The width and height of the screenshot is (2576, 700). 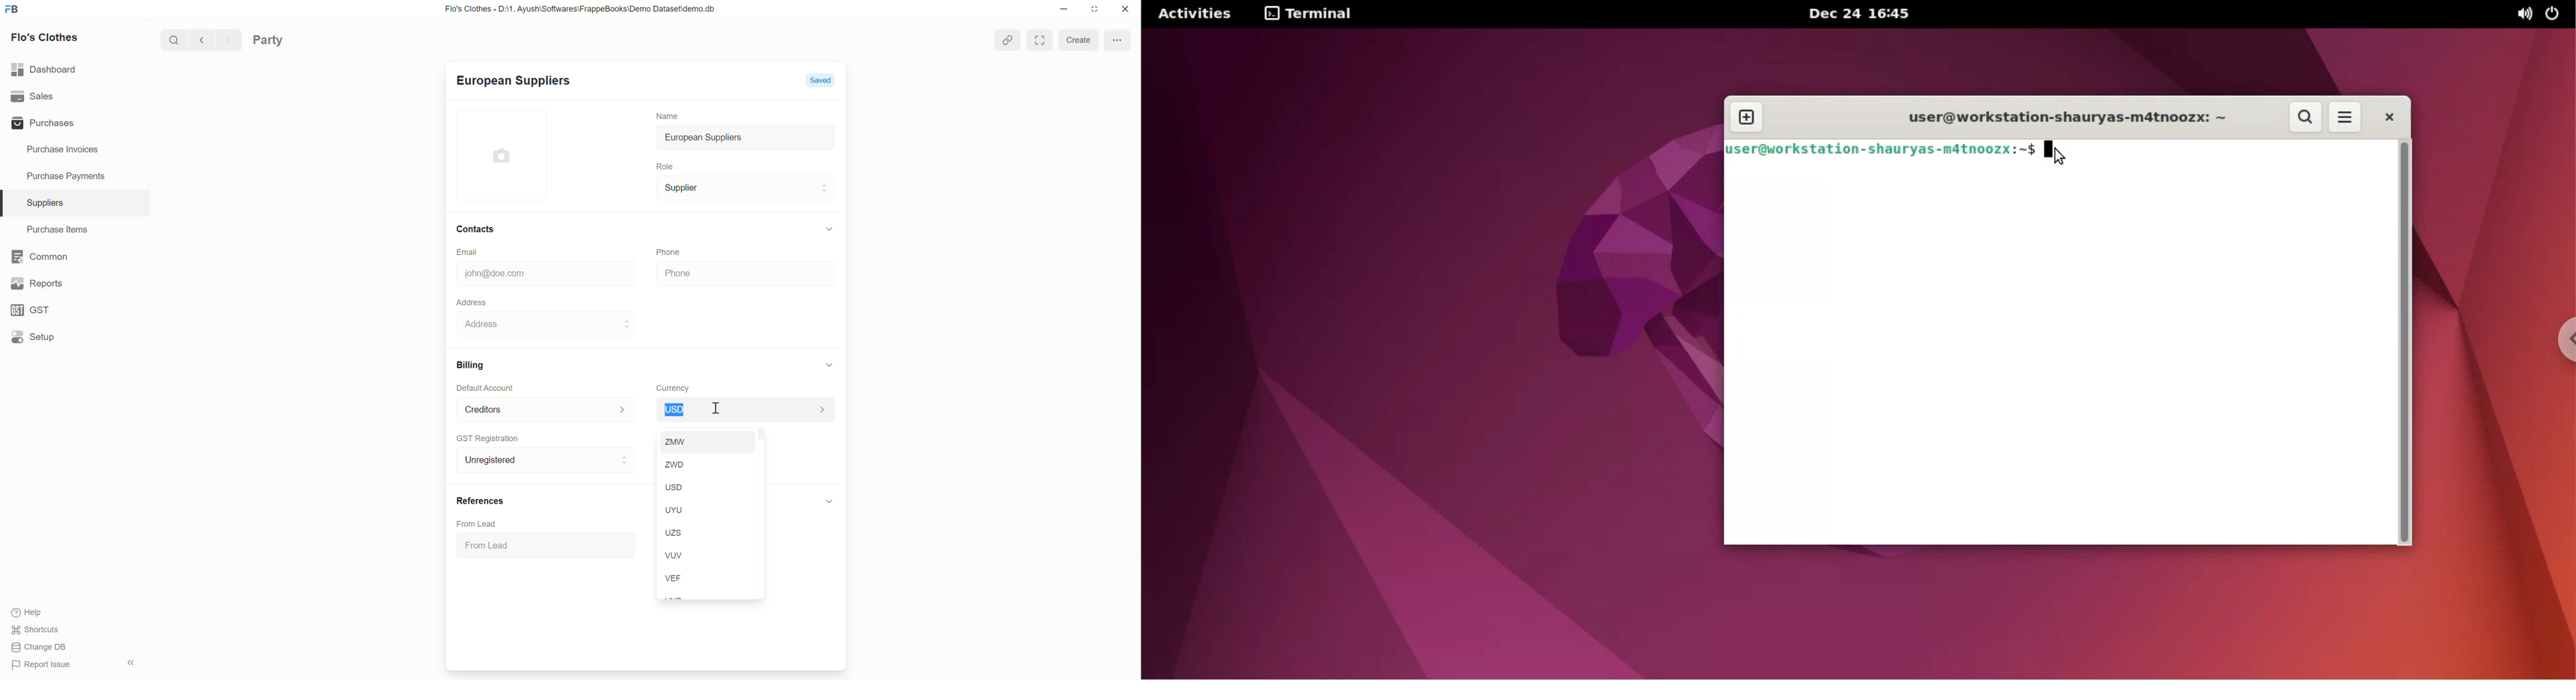 I want to click on minimise, so click(x=1062, y=9).